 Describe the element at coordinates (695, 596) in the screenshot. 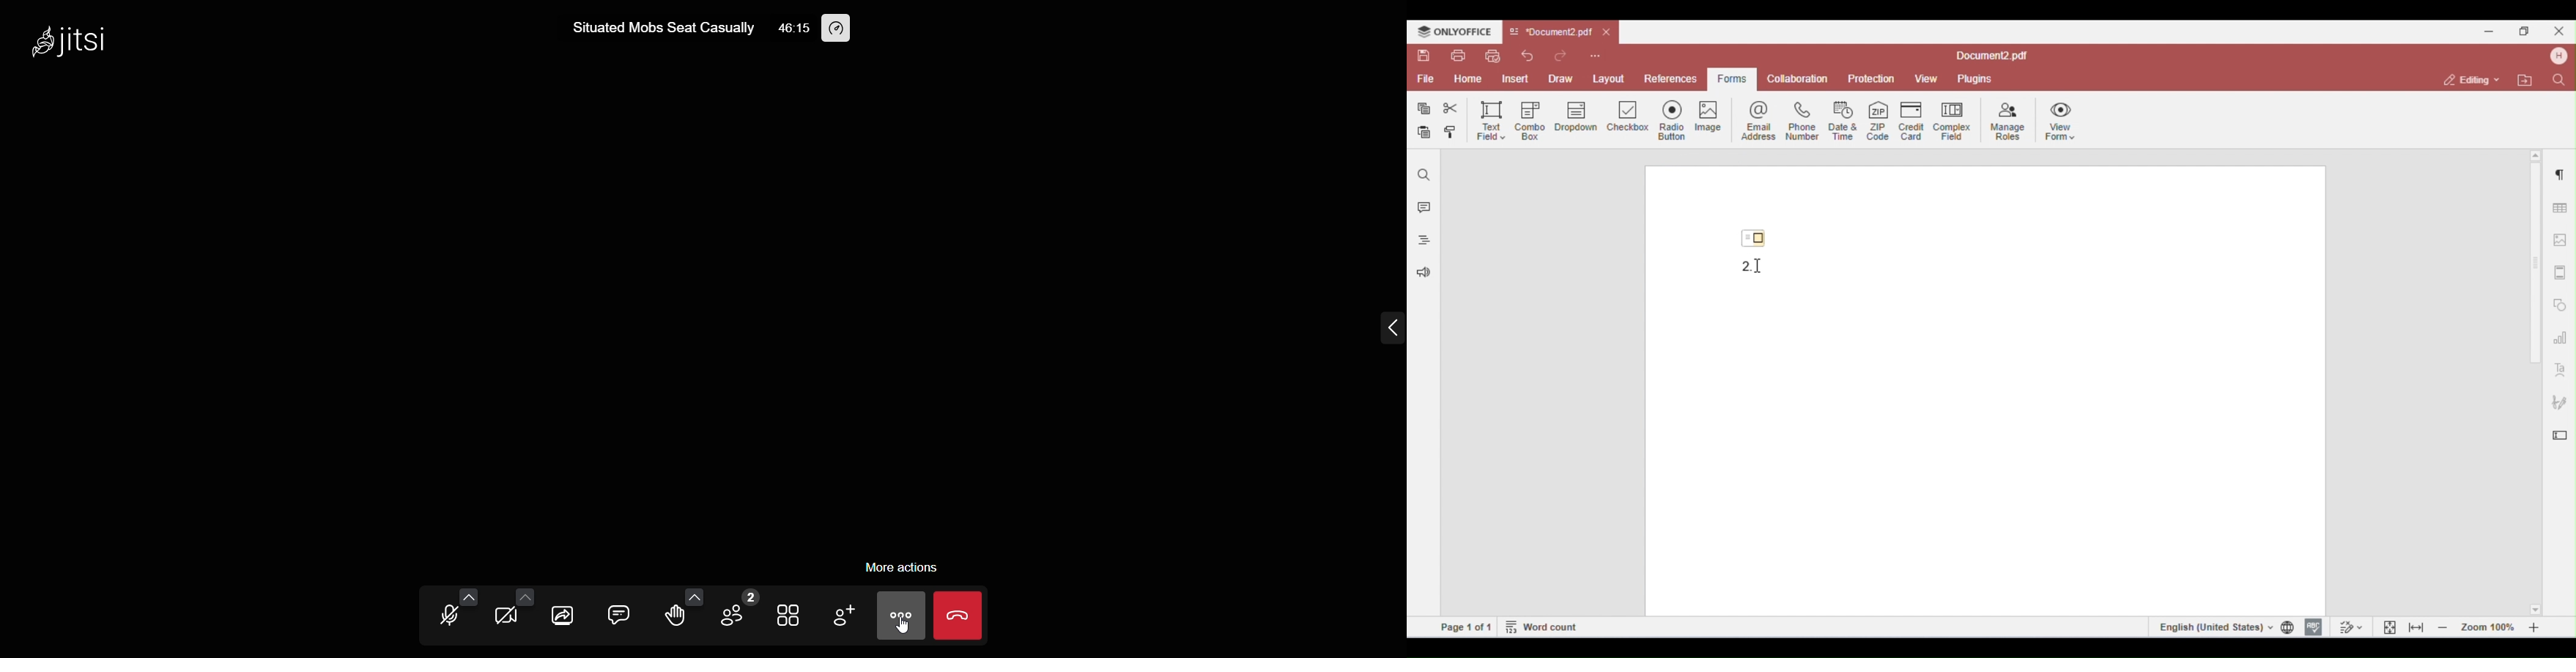

I see `more emoji` at that location.